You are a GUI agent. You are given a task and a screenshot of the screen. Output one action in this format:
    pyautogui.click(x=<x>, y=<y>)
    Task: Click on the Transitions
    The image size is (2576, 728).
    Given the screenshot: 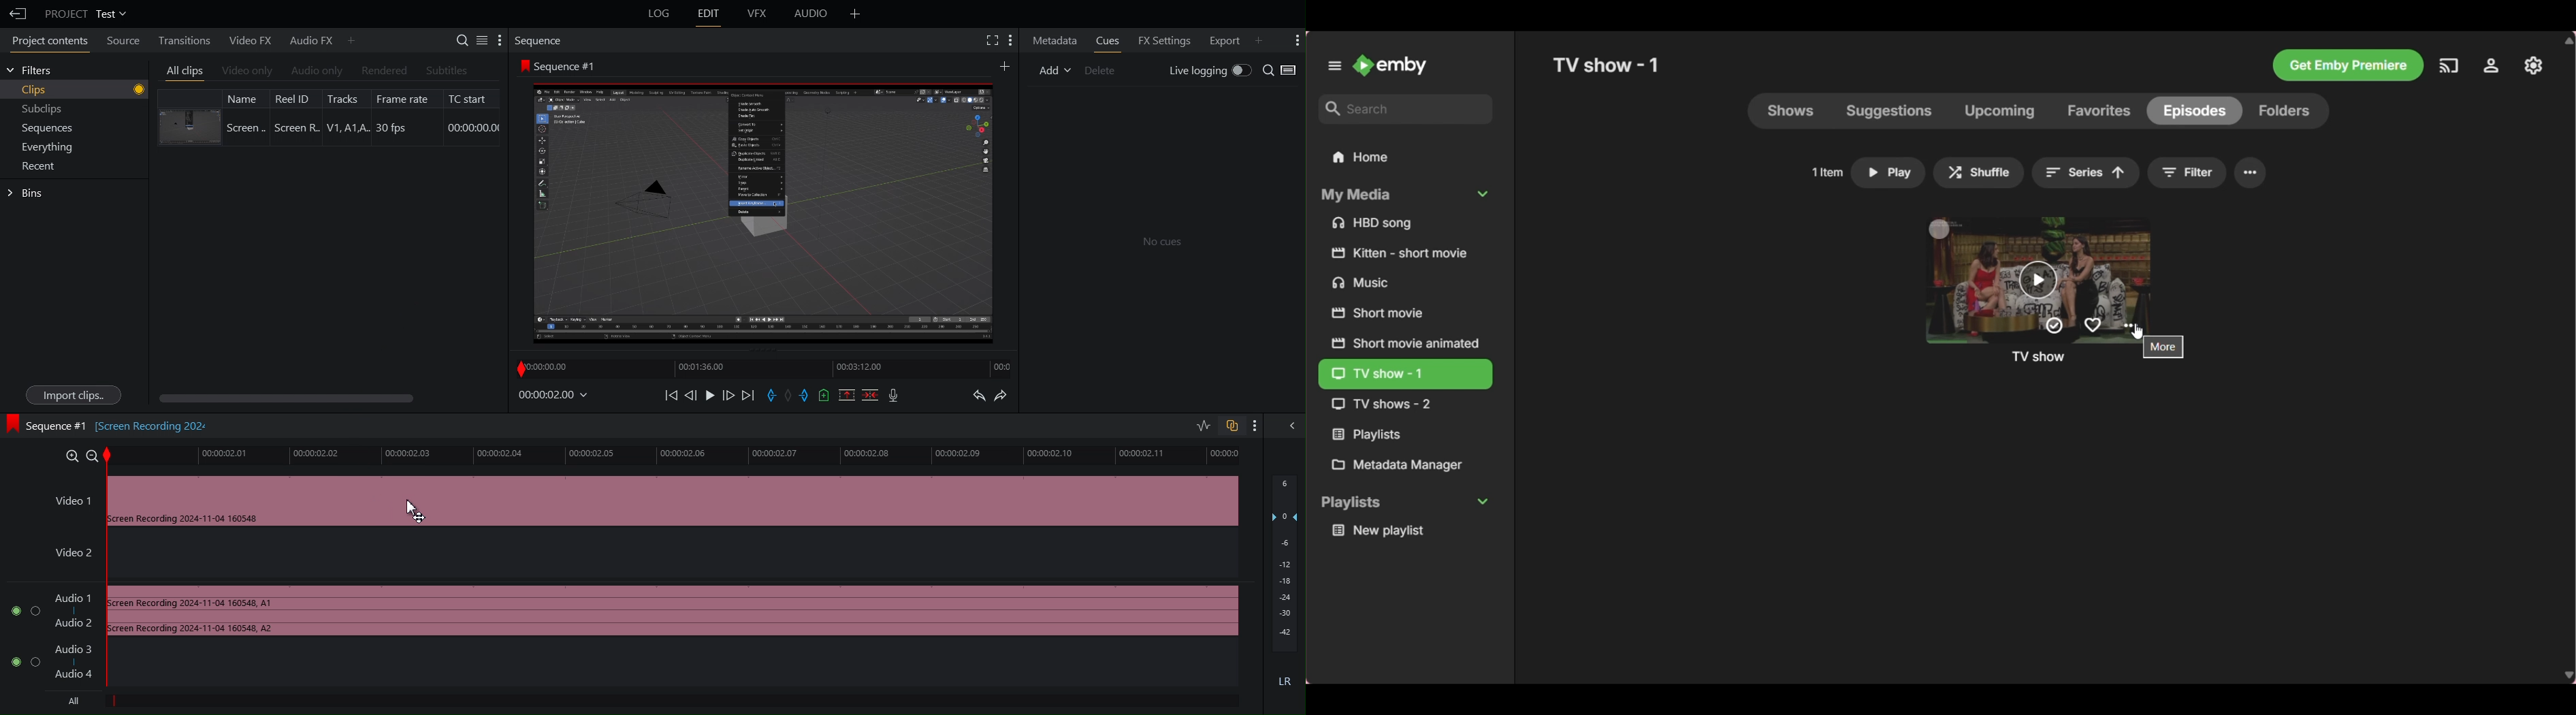 What is the action you would take?
    pyautogui.click(x=186, y=39)
    